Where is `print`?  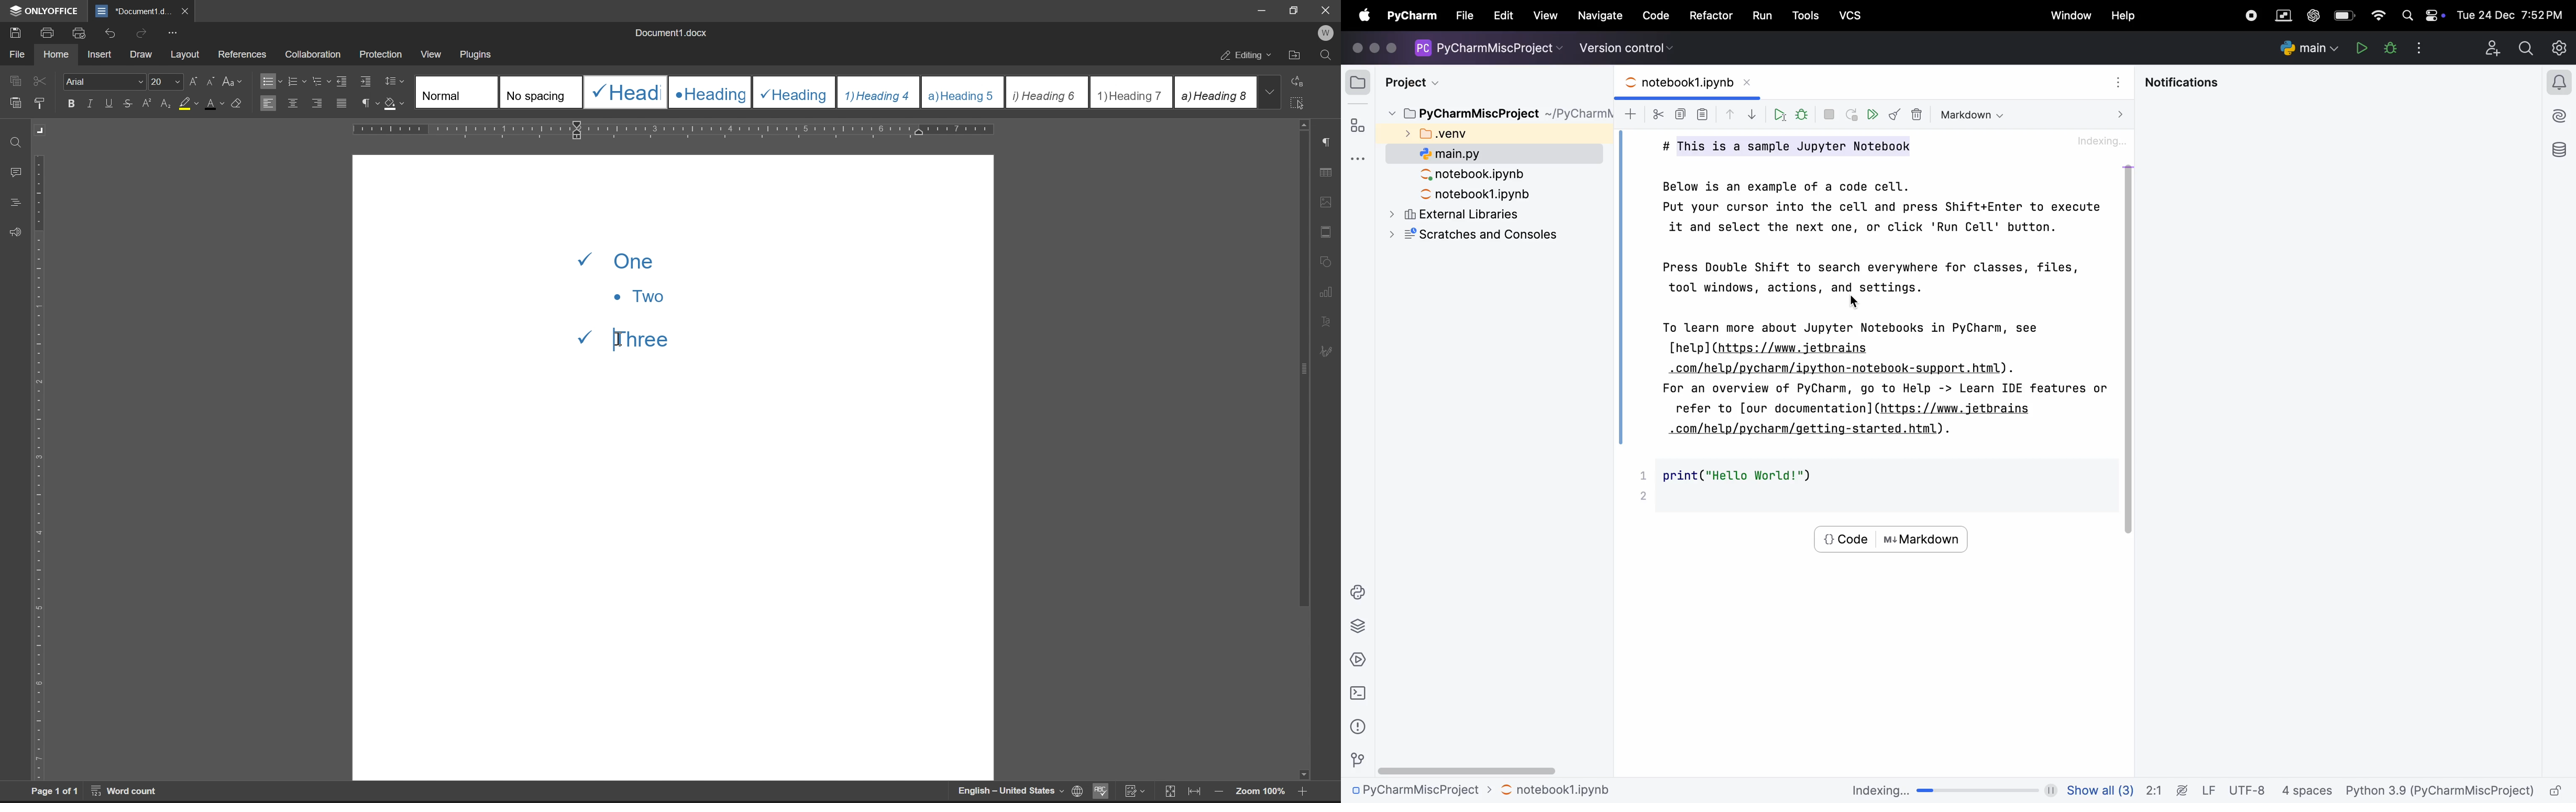 print is located at coordinates (50, 31).